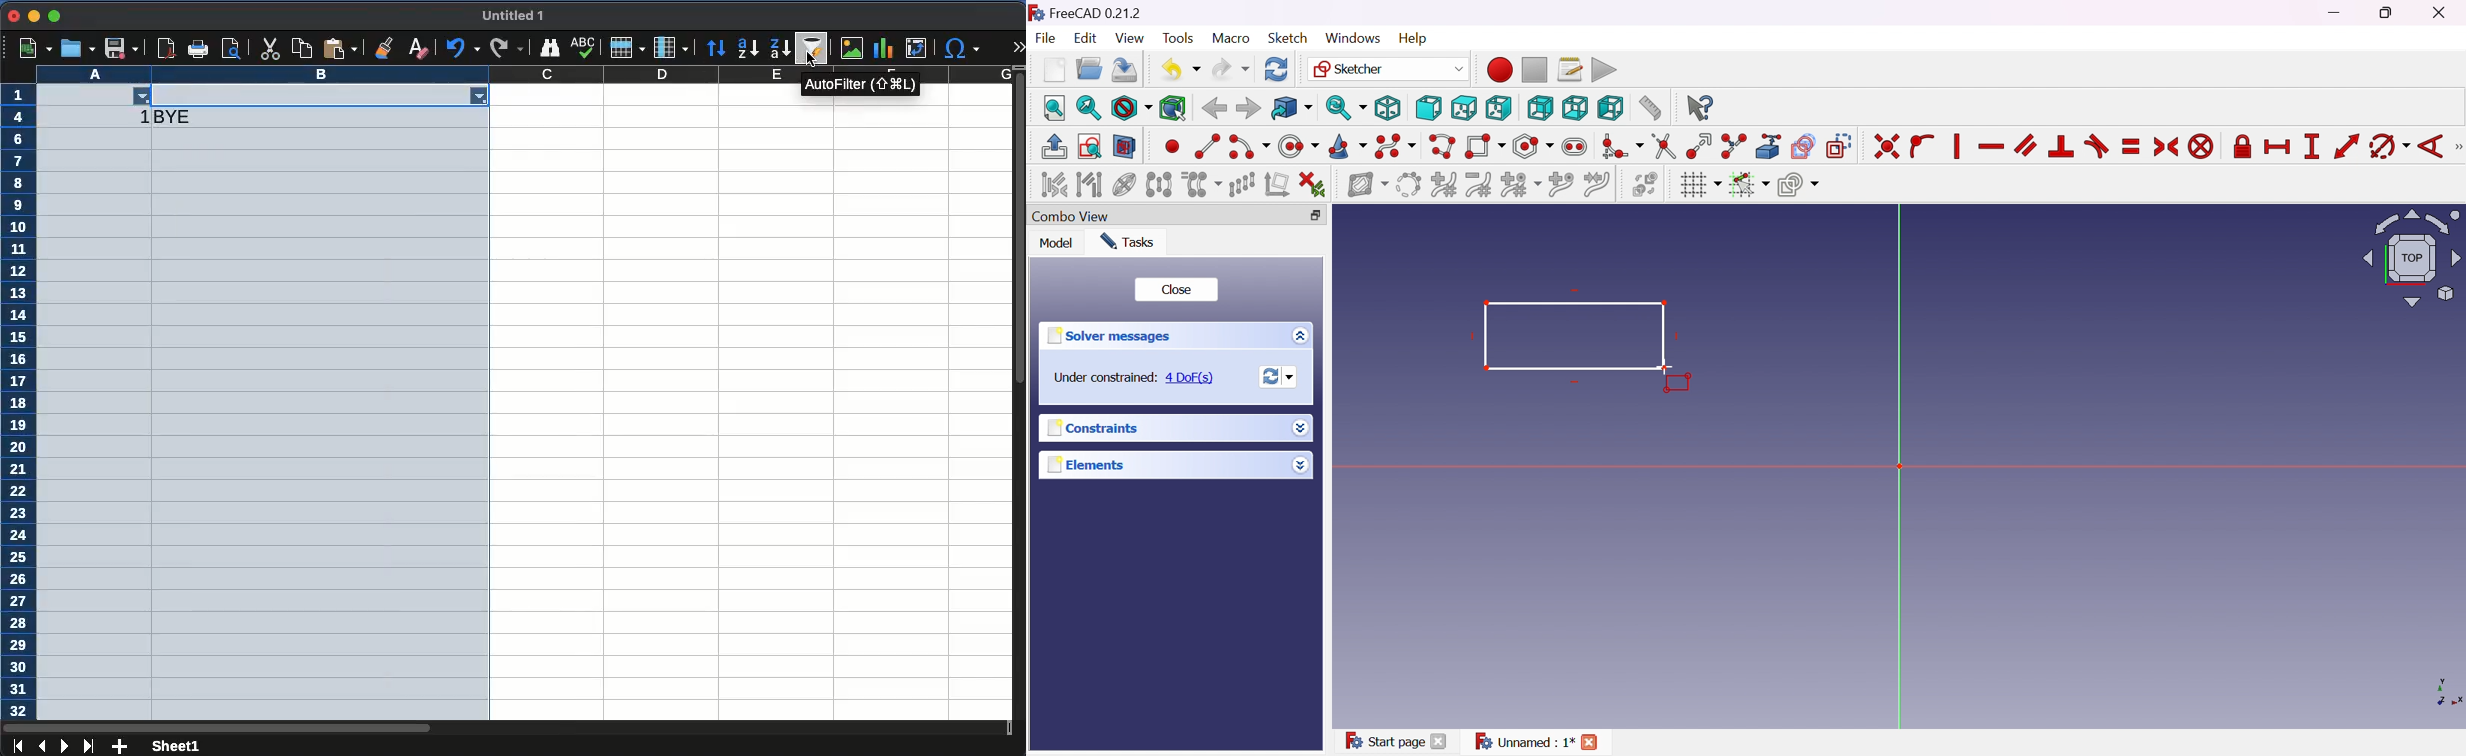 This screenshot has height=756, width=2492. I want to click on Create circle, so click(1298, 147).